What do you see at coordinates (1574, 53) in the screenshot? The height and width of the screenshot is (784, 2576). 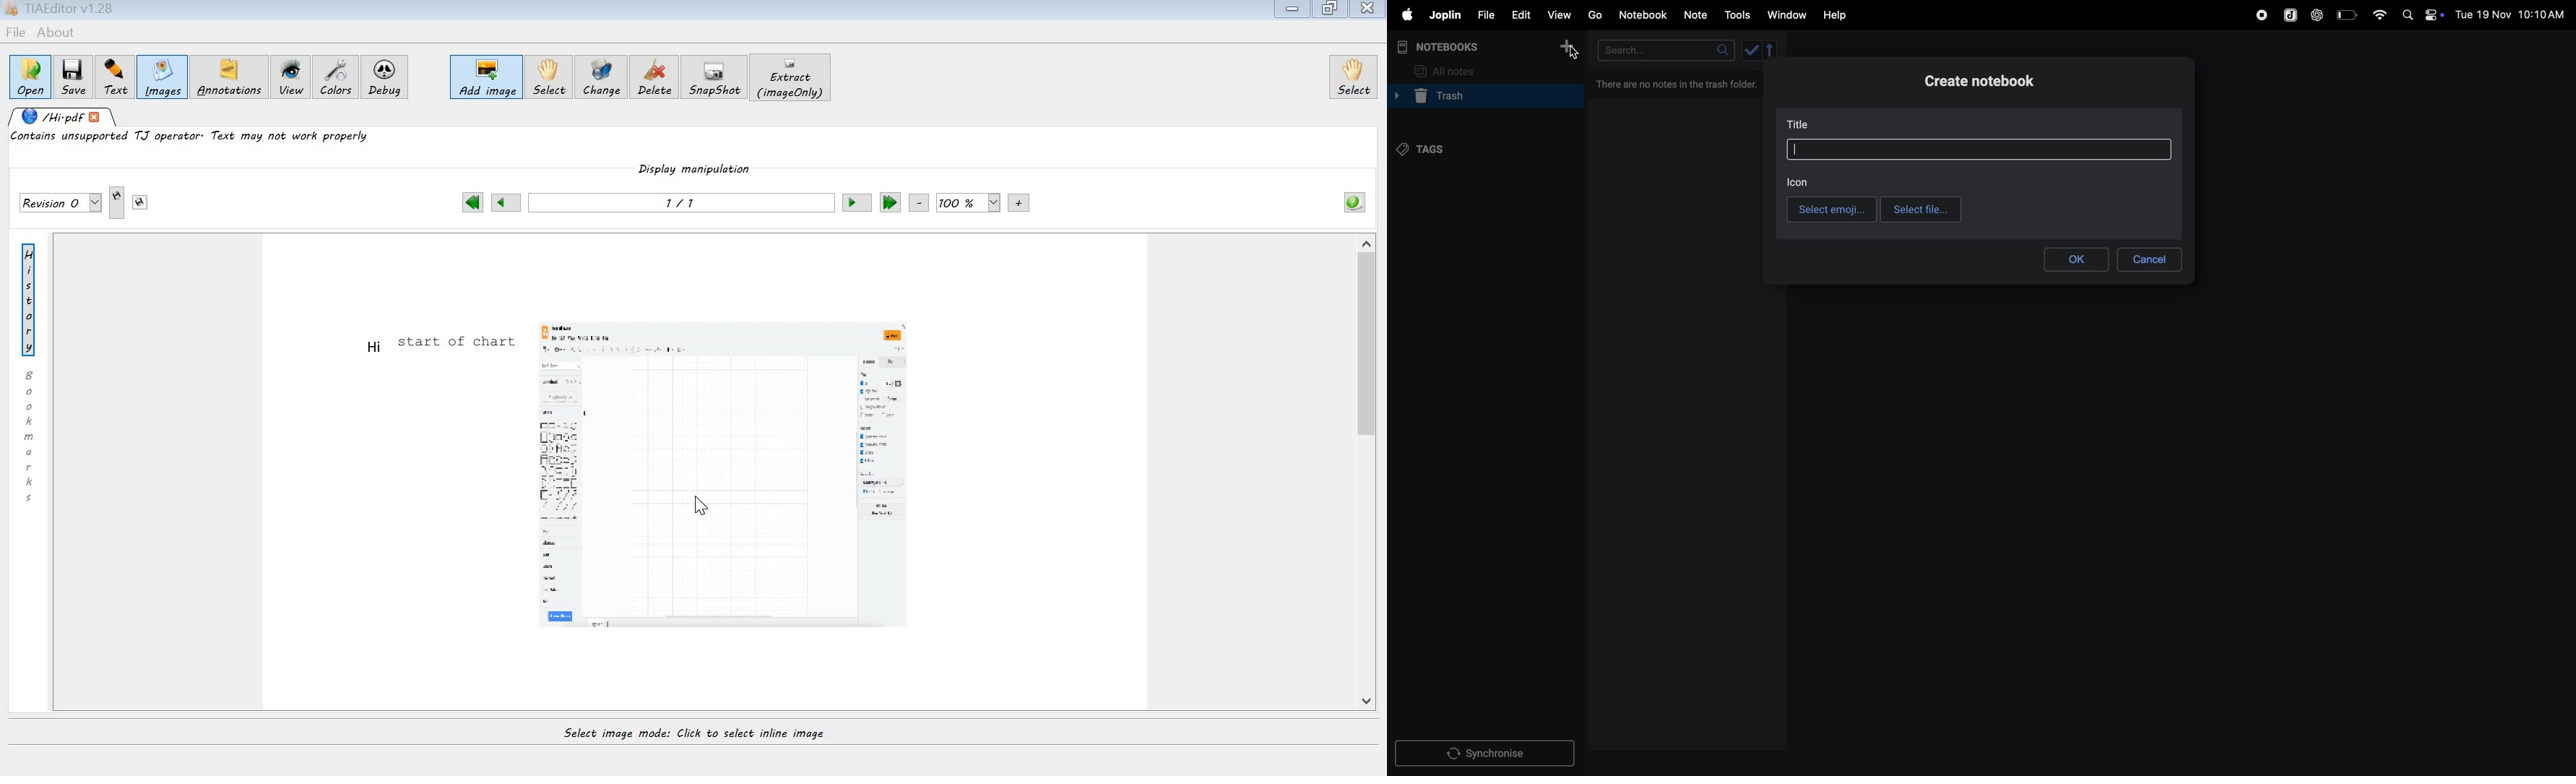 I see `Cursor` at bounding box center [1574, 53].